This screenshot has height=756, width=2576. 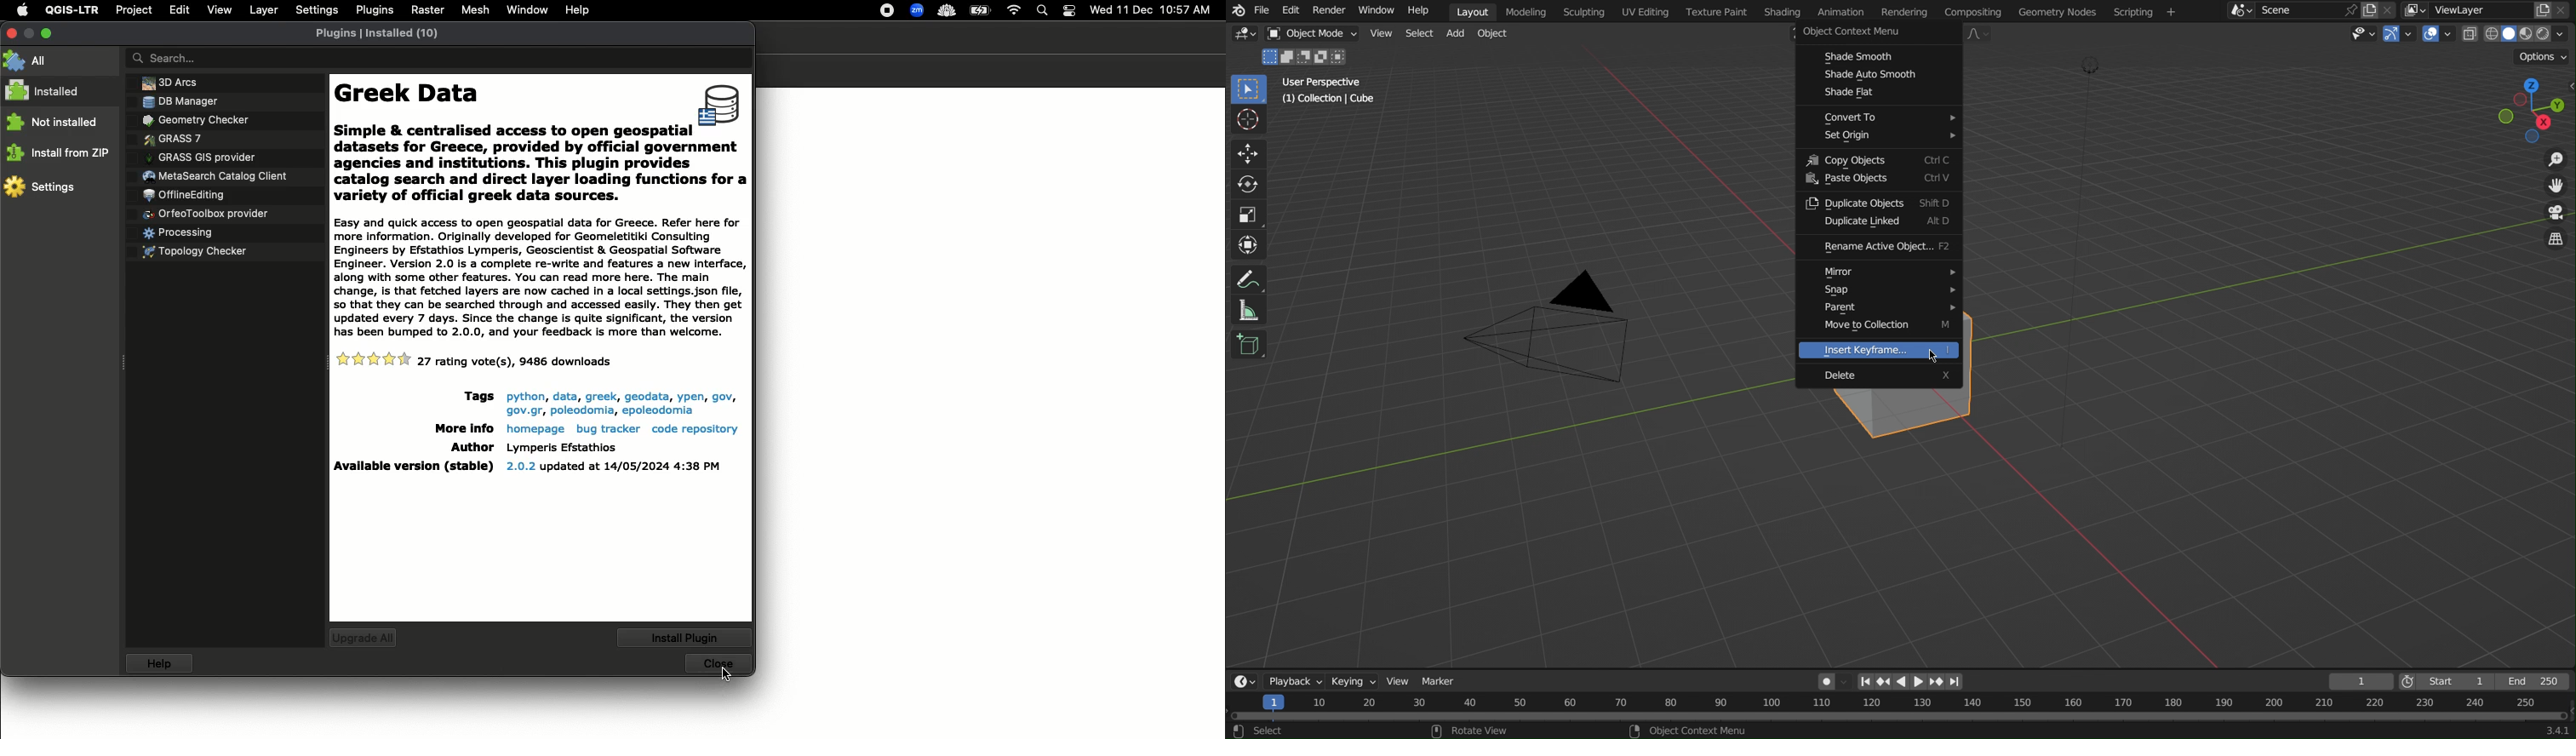 I want to click on Camera, so click(x=1566, y=348).